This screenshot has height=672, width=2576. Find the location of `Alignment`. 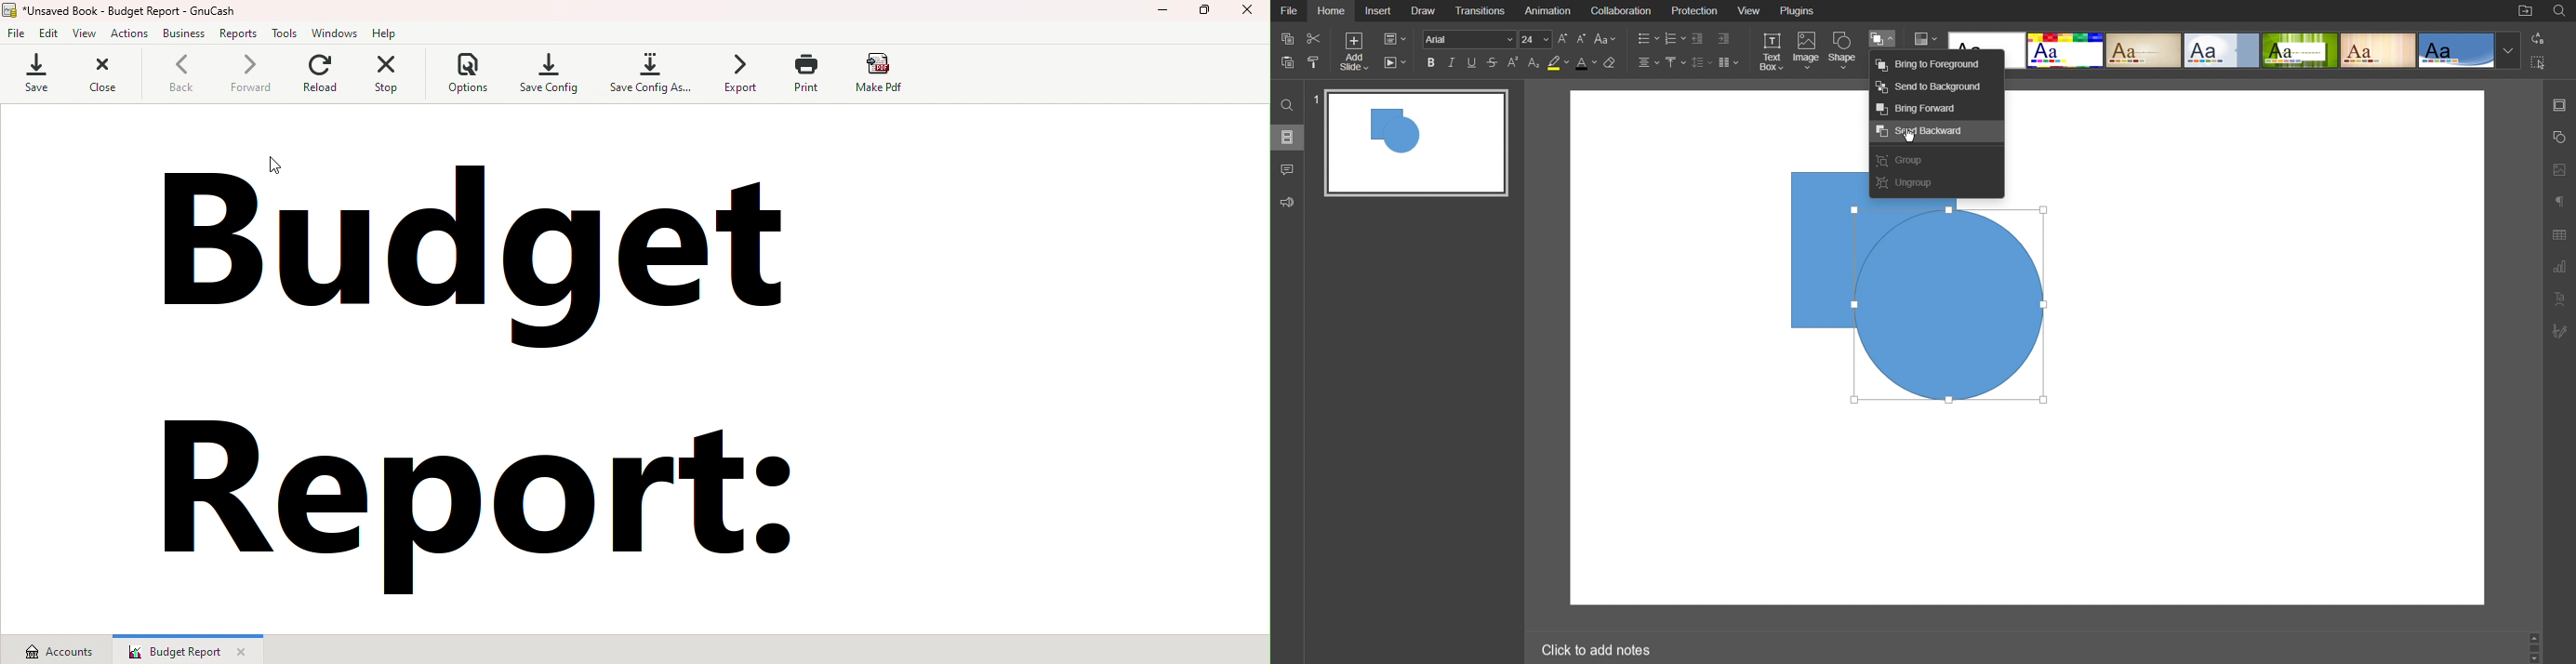

Alignment is located at coordinates (1647, 62).